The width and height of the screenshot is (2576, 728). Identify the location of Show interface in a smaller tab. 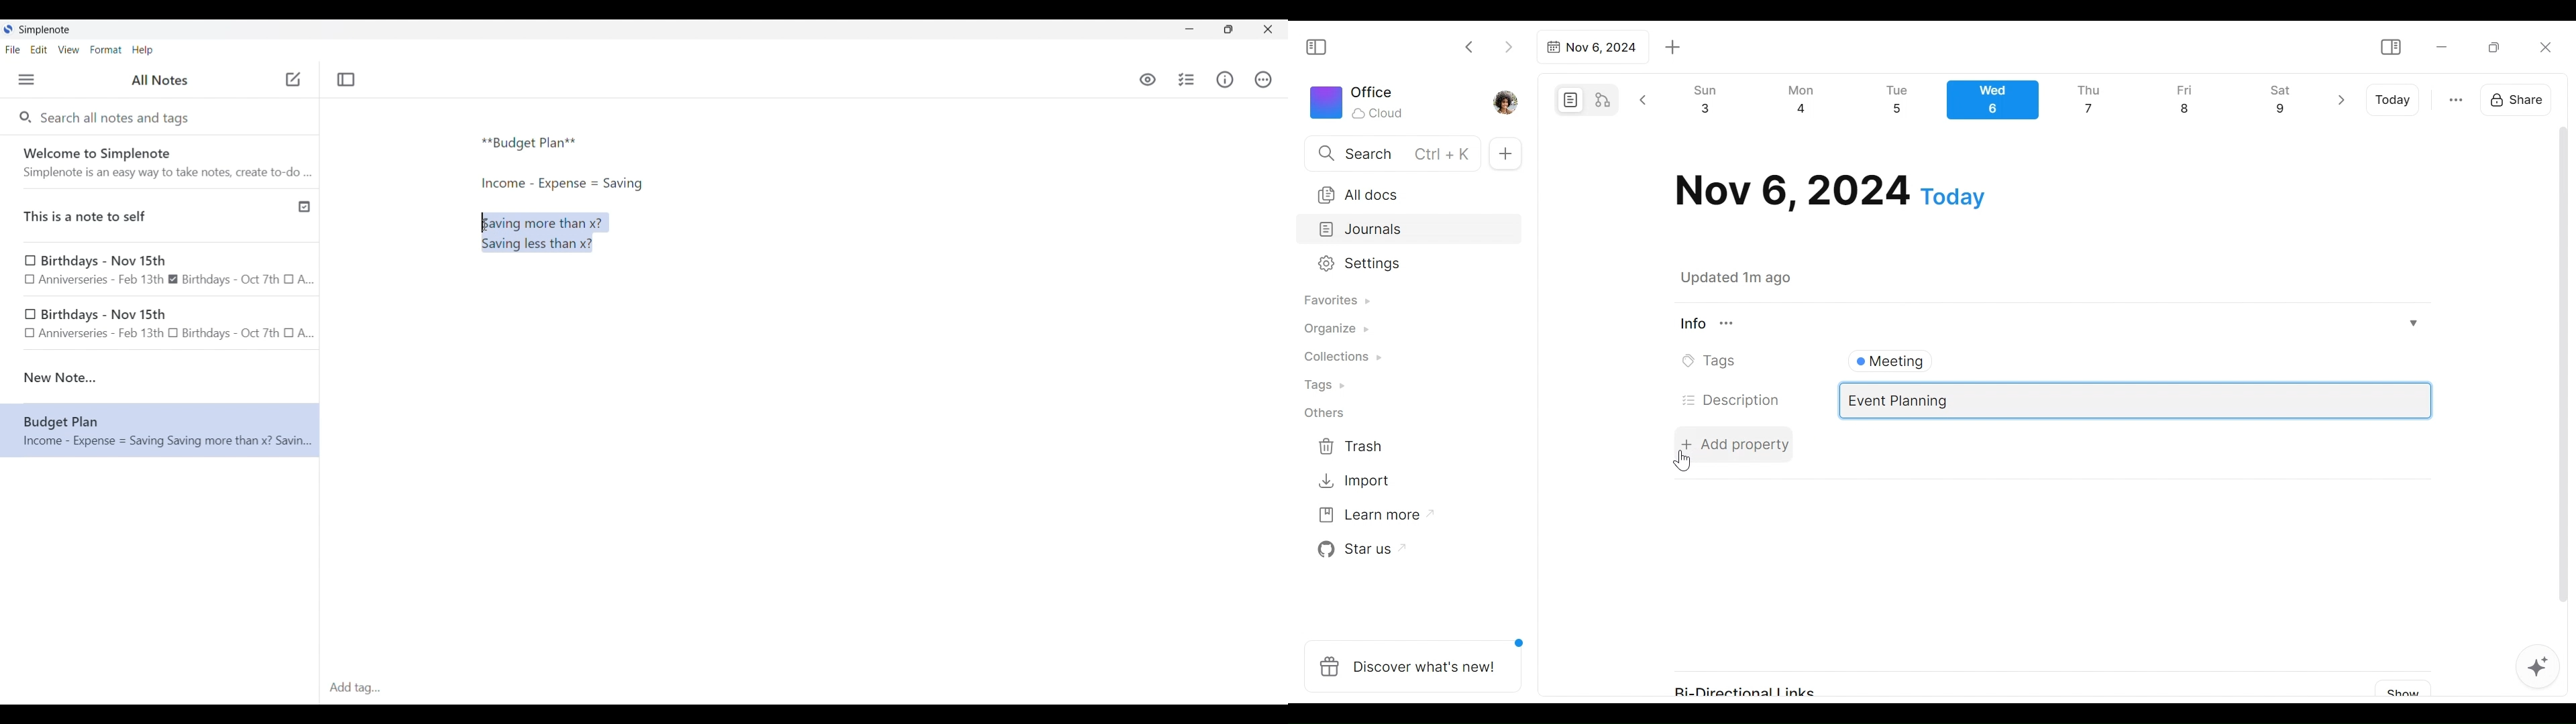
(1228, 29).